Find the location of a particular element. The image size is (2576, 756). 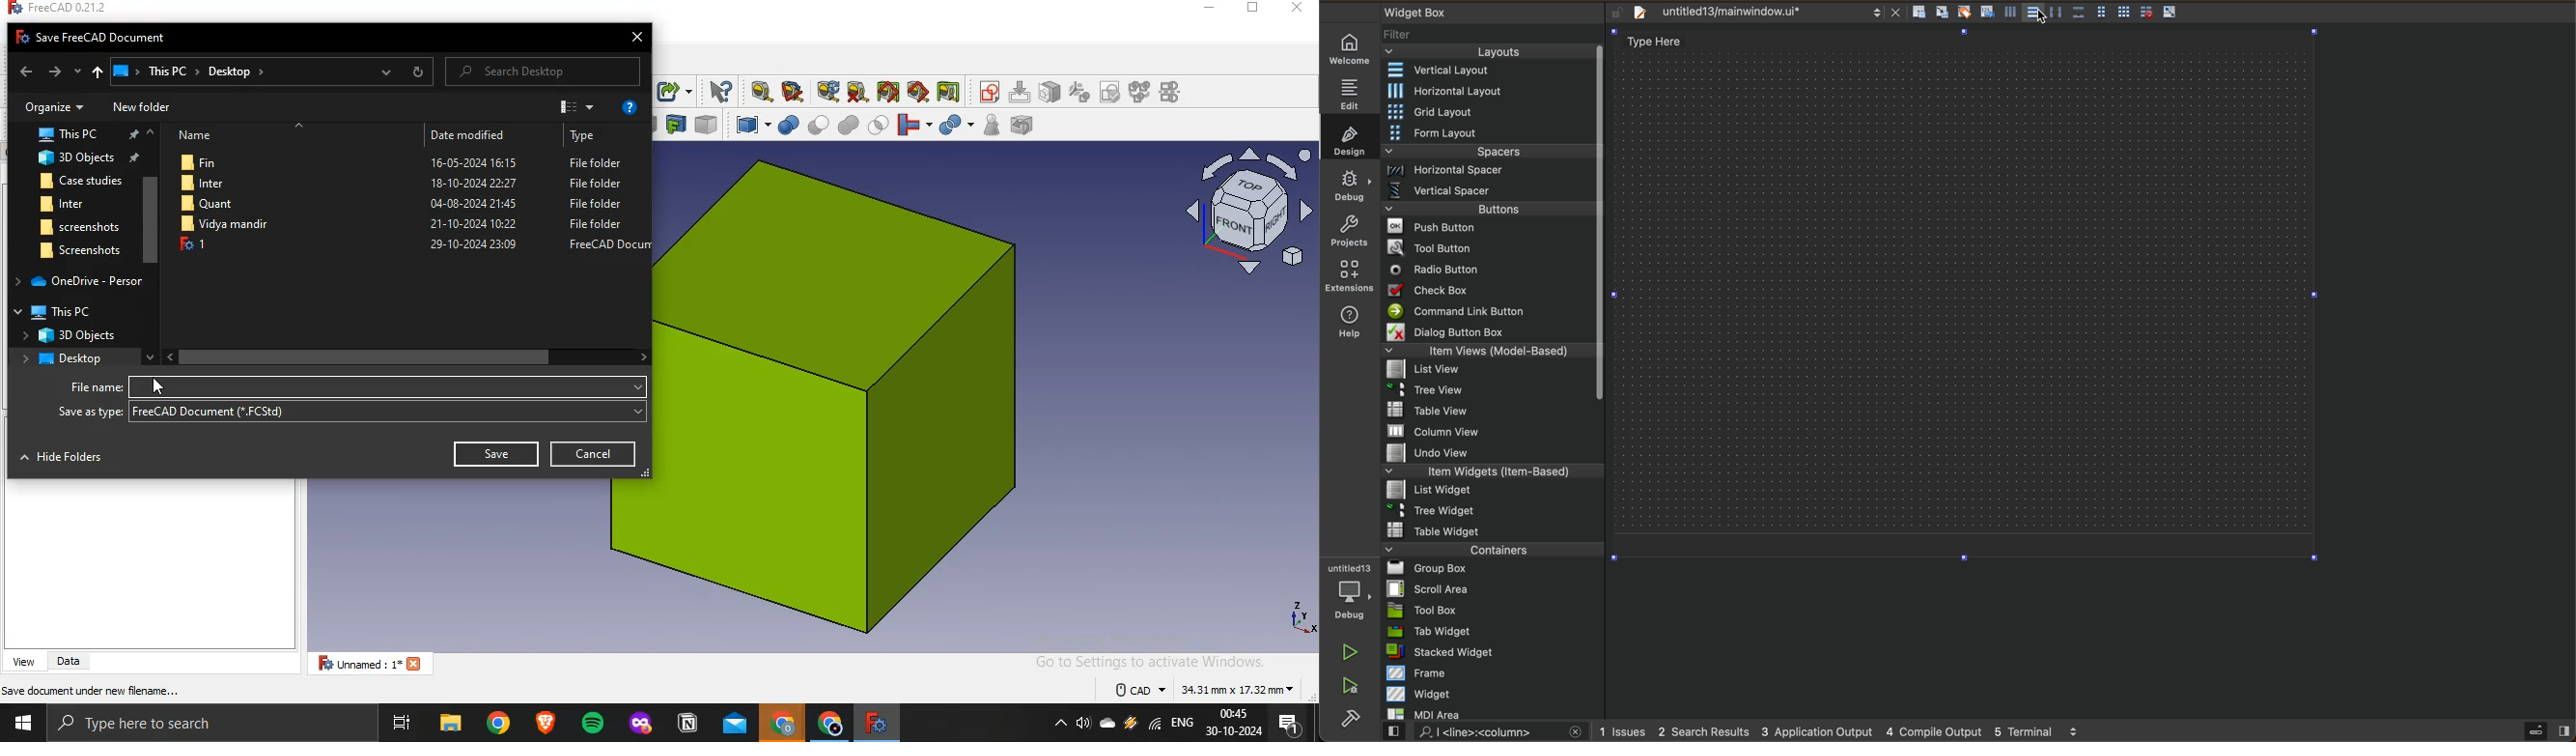

dialog button is located at coordinates (1491, 332).